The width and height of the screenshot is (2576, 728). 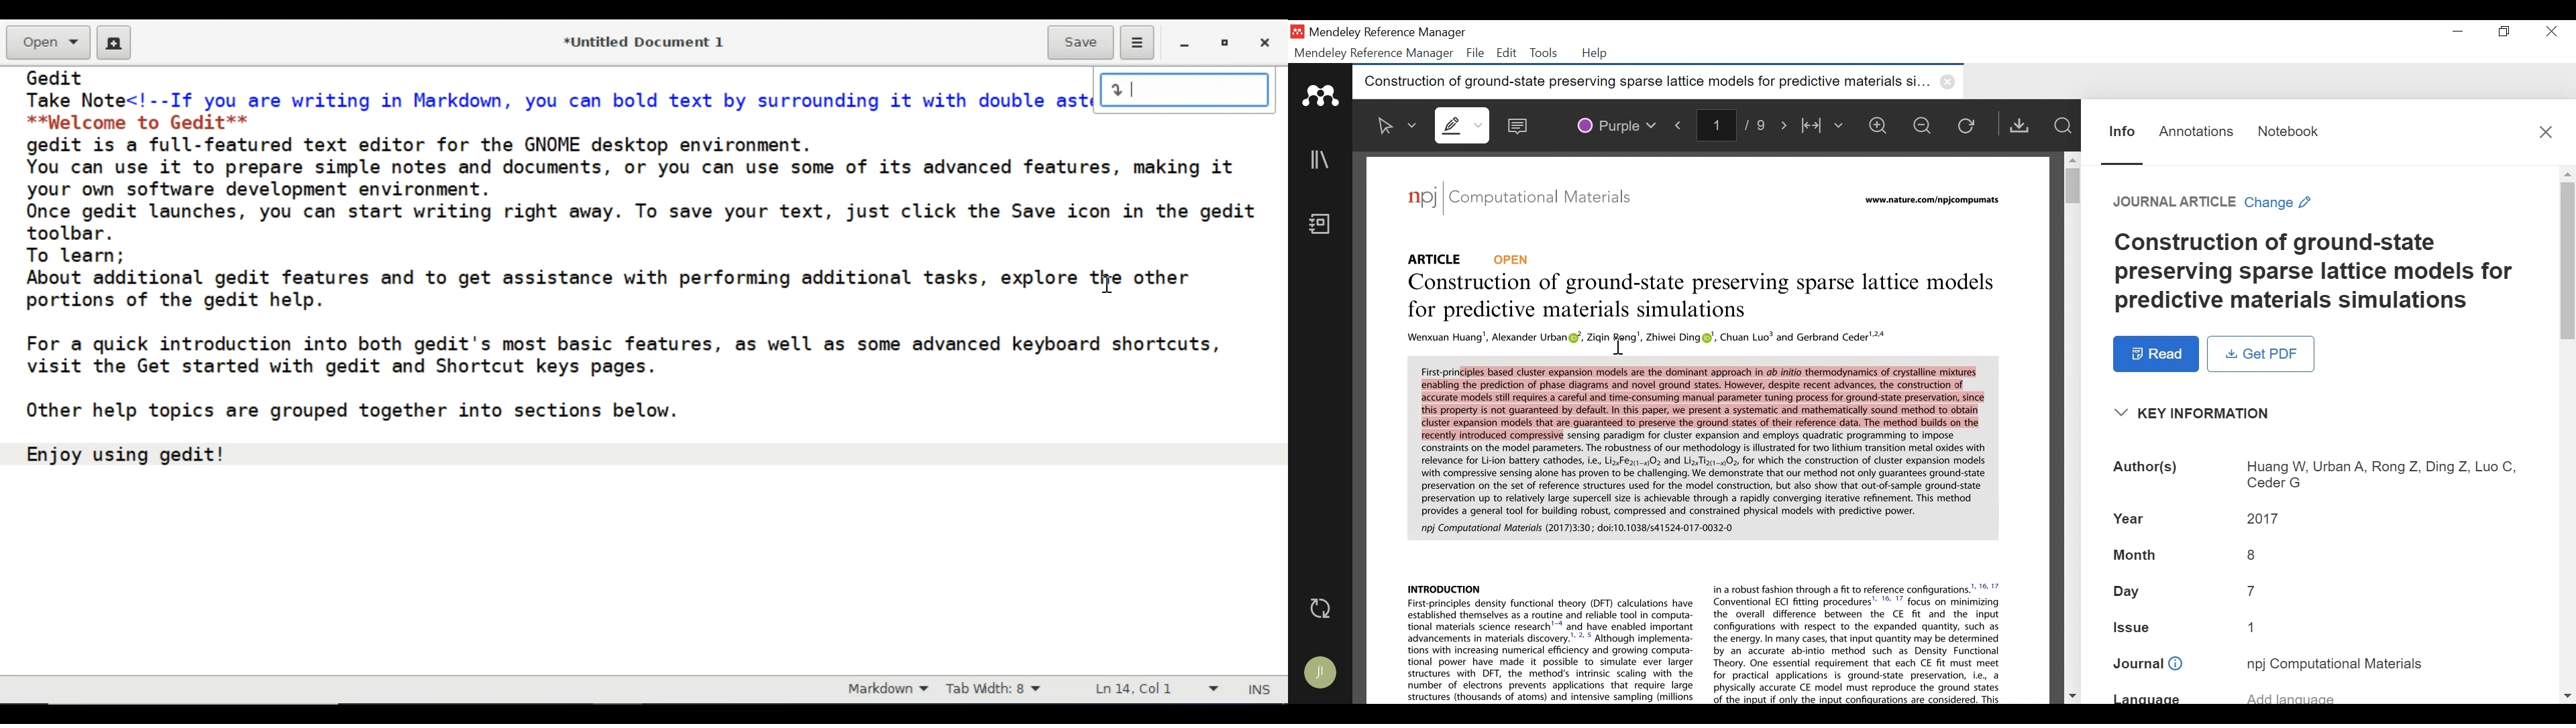 I want to click on Help, so click(x=1599, y=54).